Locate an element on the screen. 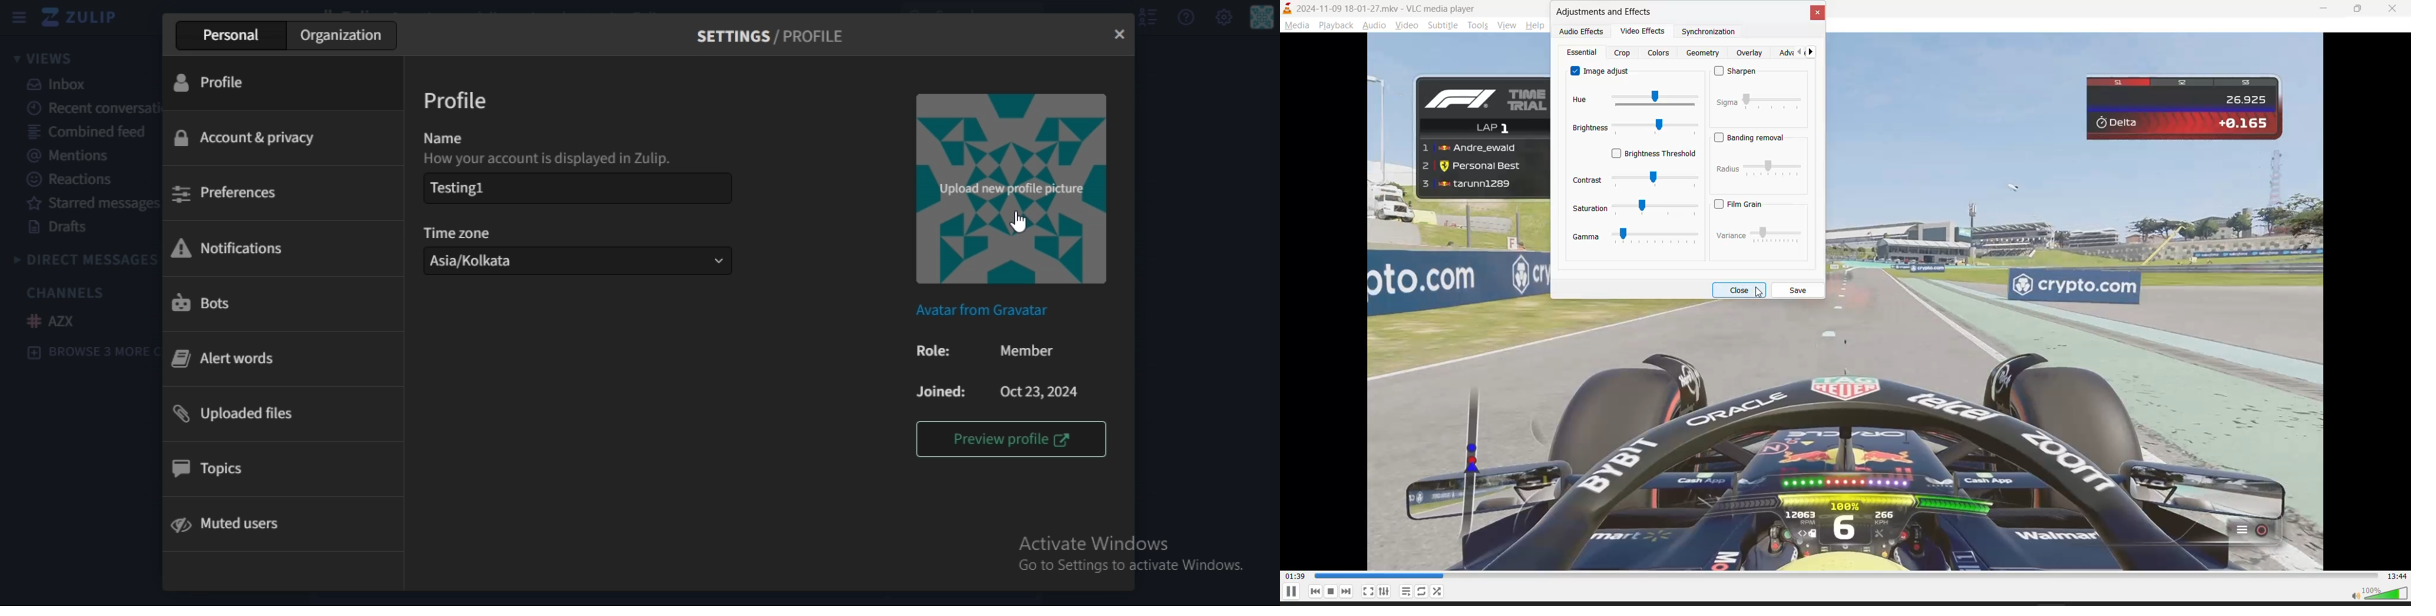  recent conversation is located at coordinates (102, 107).